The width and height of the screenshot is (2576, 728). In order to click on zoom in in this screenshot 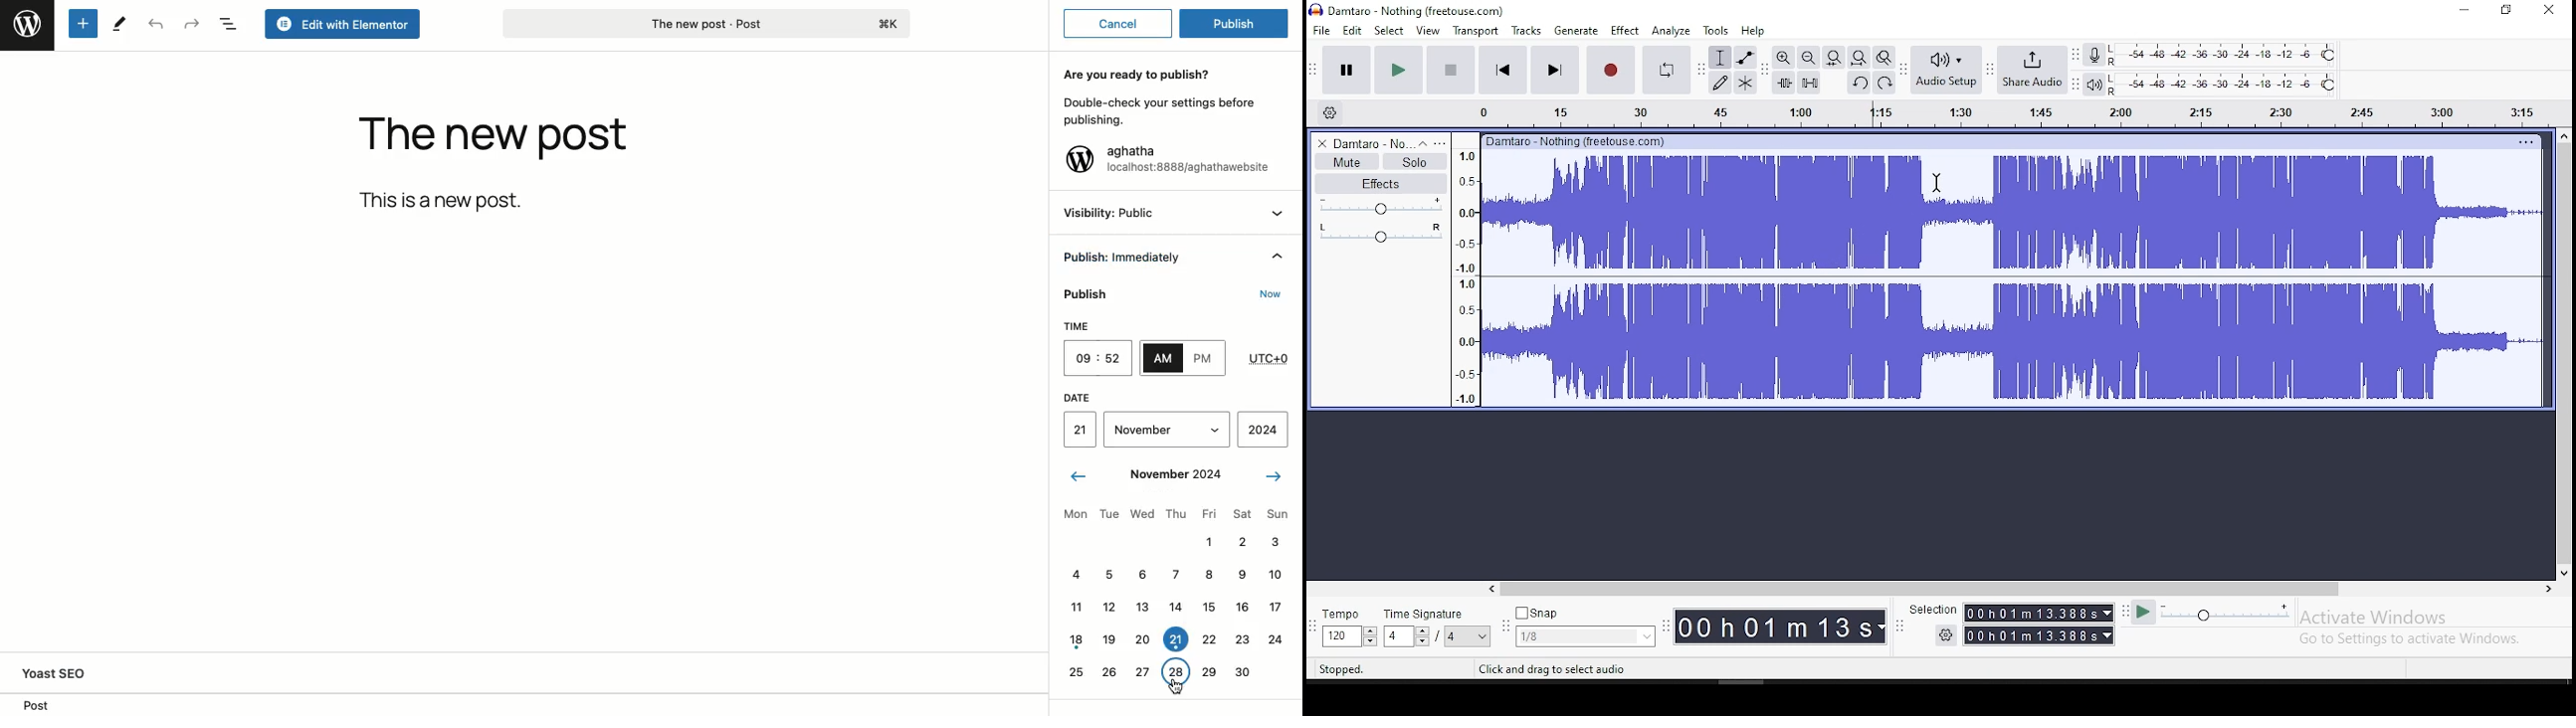, I will do `click(1783, 57)`.